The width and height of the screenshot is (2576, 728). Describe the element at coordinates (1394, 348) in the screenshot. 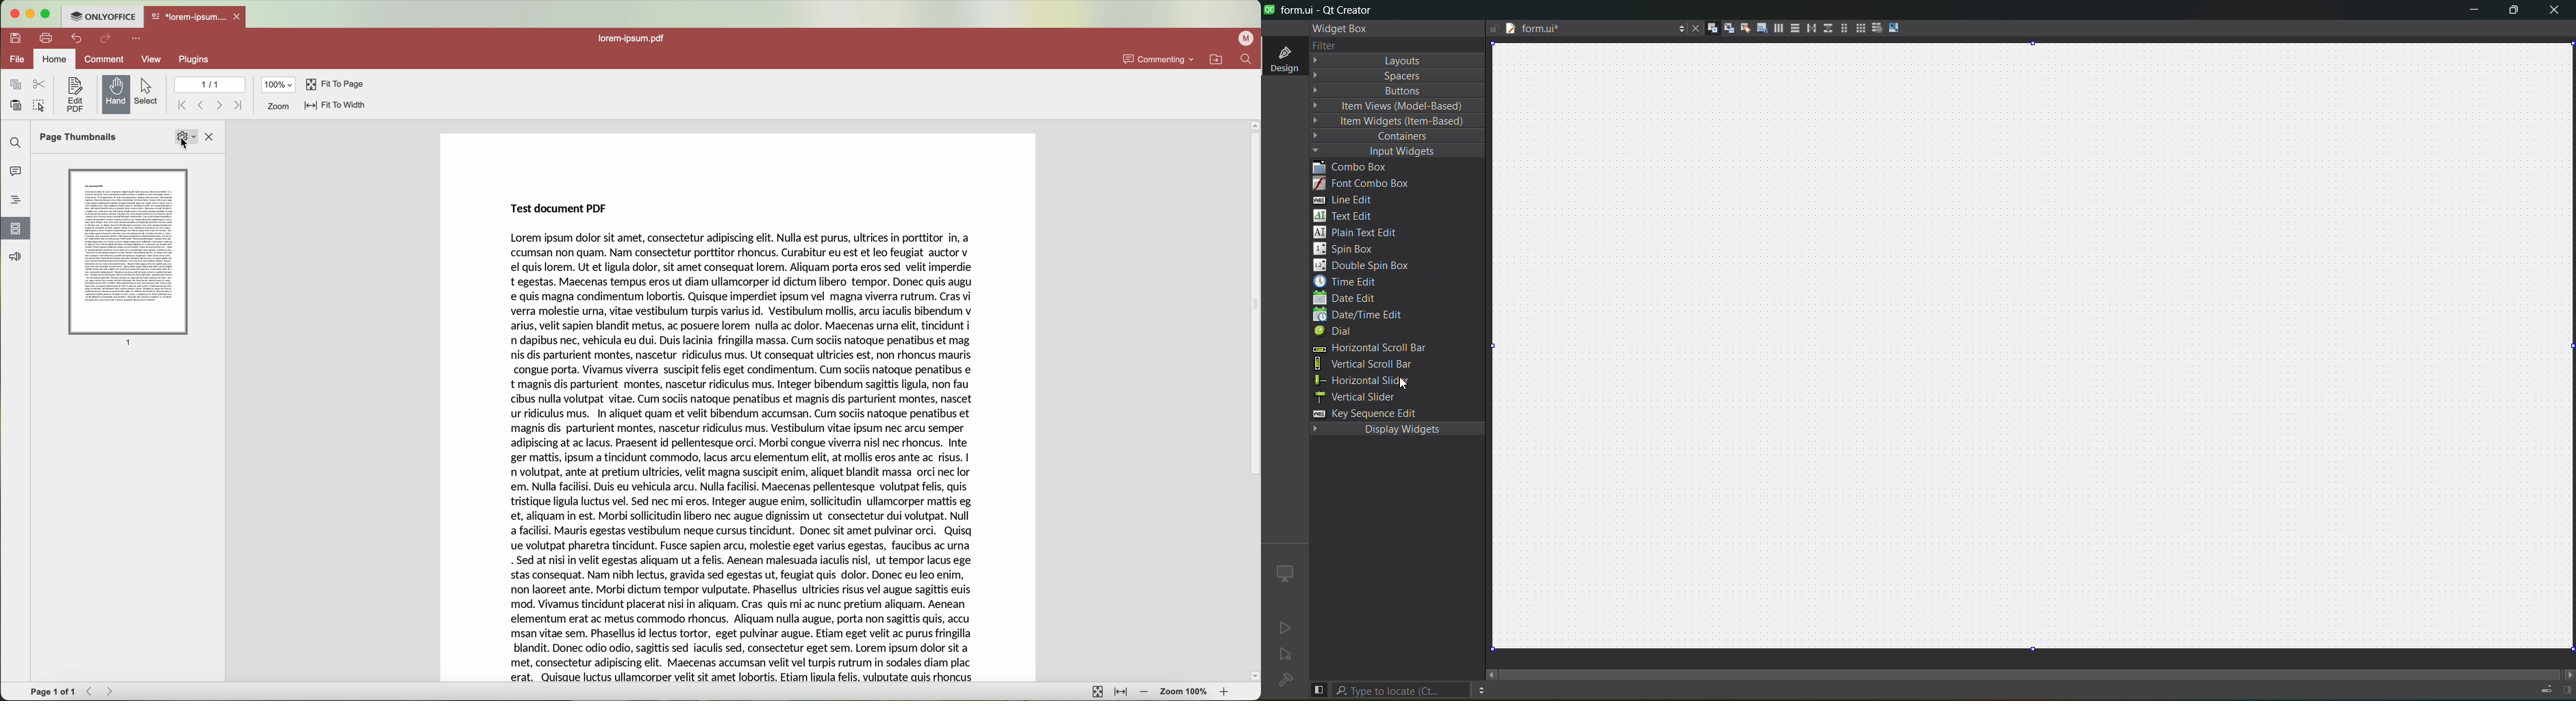

I see `horizontal scroll bar` at that location.